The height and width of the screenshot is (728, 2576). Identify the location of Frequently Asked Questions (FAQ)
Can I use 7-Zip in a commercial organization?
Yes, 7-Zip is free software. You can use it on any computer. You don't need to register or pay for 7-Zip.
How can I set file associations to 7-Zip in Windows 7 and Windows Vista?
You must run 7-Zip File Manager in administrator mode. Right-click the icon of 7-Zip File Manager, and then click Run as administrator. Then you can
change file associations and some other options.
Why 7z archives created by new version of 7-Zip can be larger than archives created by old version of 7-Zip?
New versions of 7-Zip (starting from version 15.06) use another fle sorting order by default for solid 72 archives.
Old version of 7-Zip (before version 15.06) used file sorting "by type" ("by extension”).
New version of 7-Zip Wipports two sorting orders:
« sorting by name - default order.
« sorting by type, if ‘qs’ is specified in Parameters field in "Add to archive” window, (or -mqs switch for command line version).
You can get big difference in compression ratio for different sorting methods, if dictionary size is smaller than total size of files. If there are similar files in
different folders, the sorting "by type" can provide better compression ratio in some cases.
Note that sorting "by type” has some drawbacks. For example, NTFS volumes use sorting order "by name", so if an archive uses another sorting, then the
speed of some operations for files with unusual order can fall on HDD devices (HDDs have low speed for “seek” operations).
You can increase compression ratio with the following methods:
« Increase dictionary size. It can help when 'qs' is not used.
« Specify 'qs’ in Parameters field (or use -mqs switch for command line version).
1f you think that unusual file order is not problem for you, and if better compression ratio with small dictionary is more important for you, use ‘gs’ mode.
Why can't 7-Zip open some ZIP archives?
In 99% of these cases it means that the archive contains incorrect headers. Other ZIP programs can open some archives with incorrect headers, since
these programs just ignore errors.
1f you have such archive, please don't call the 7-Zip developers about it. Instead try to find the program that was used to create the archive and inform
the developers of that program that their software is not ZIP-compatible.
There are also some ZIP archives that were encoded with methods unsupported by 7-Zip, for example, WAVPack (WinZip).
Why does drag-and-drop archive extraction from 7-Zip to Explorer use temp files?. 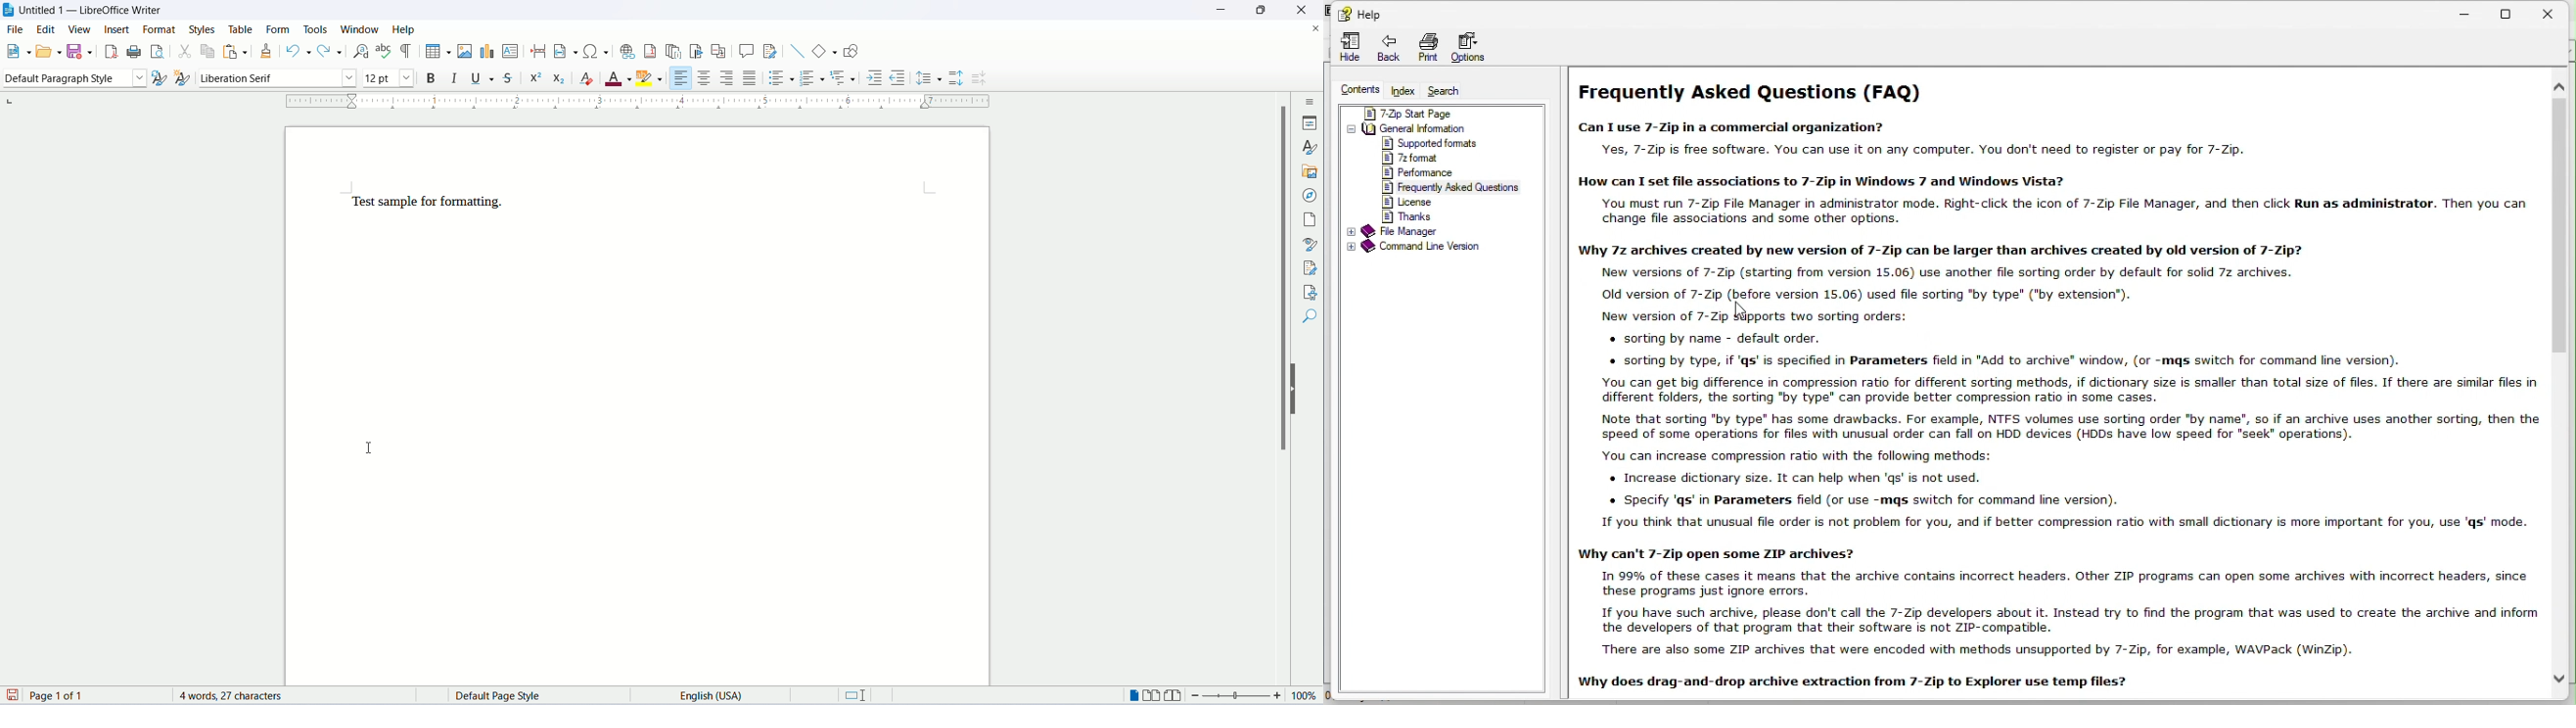
(2051, 385).